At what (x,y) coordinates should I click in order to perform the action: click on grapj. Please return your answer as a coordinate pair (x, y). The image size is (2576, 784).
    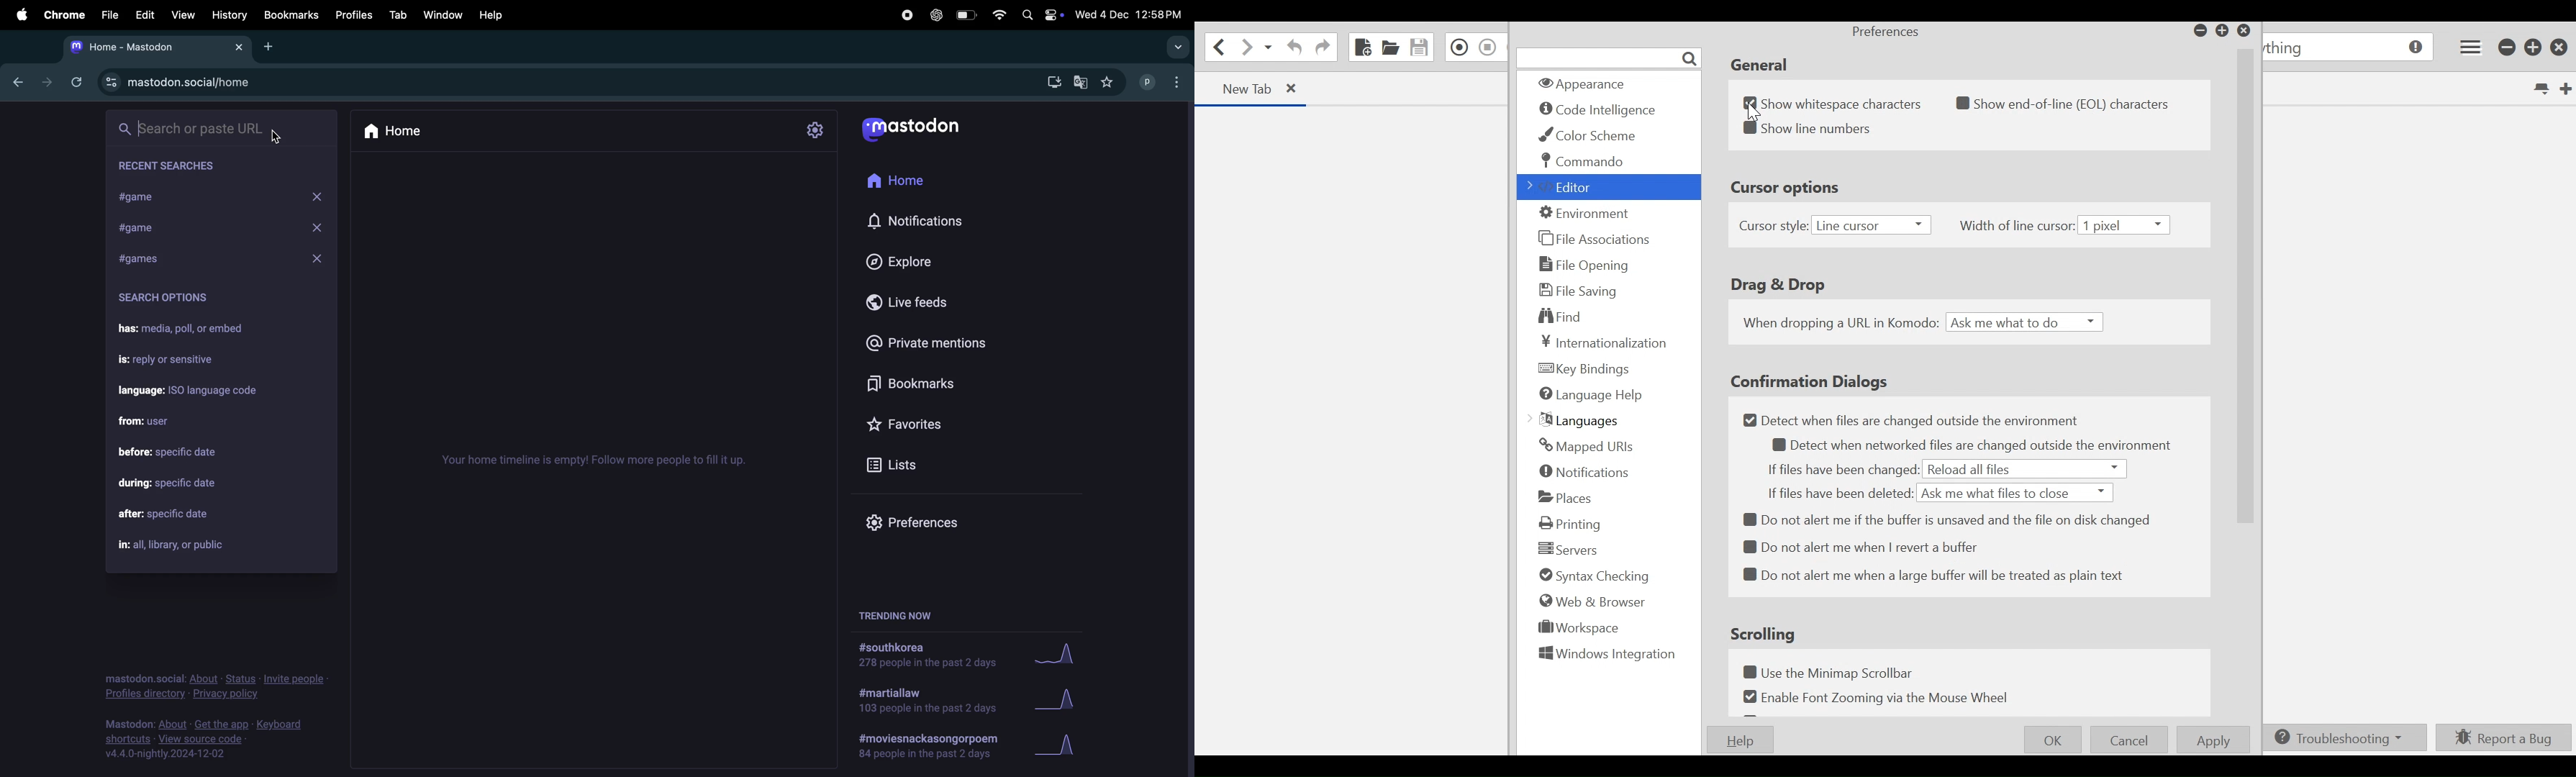
    Looking at the image, I should click on (1062, 749).